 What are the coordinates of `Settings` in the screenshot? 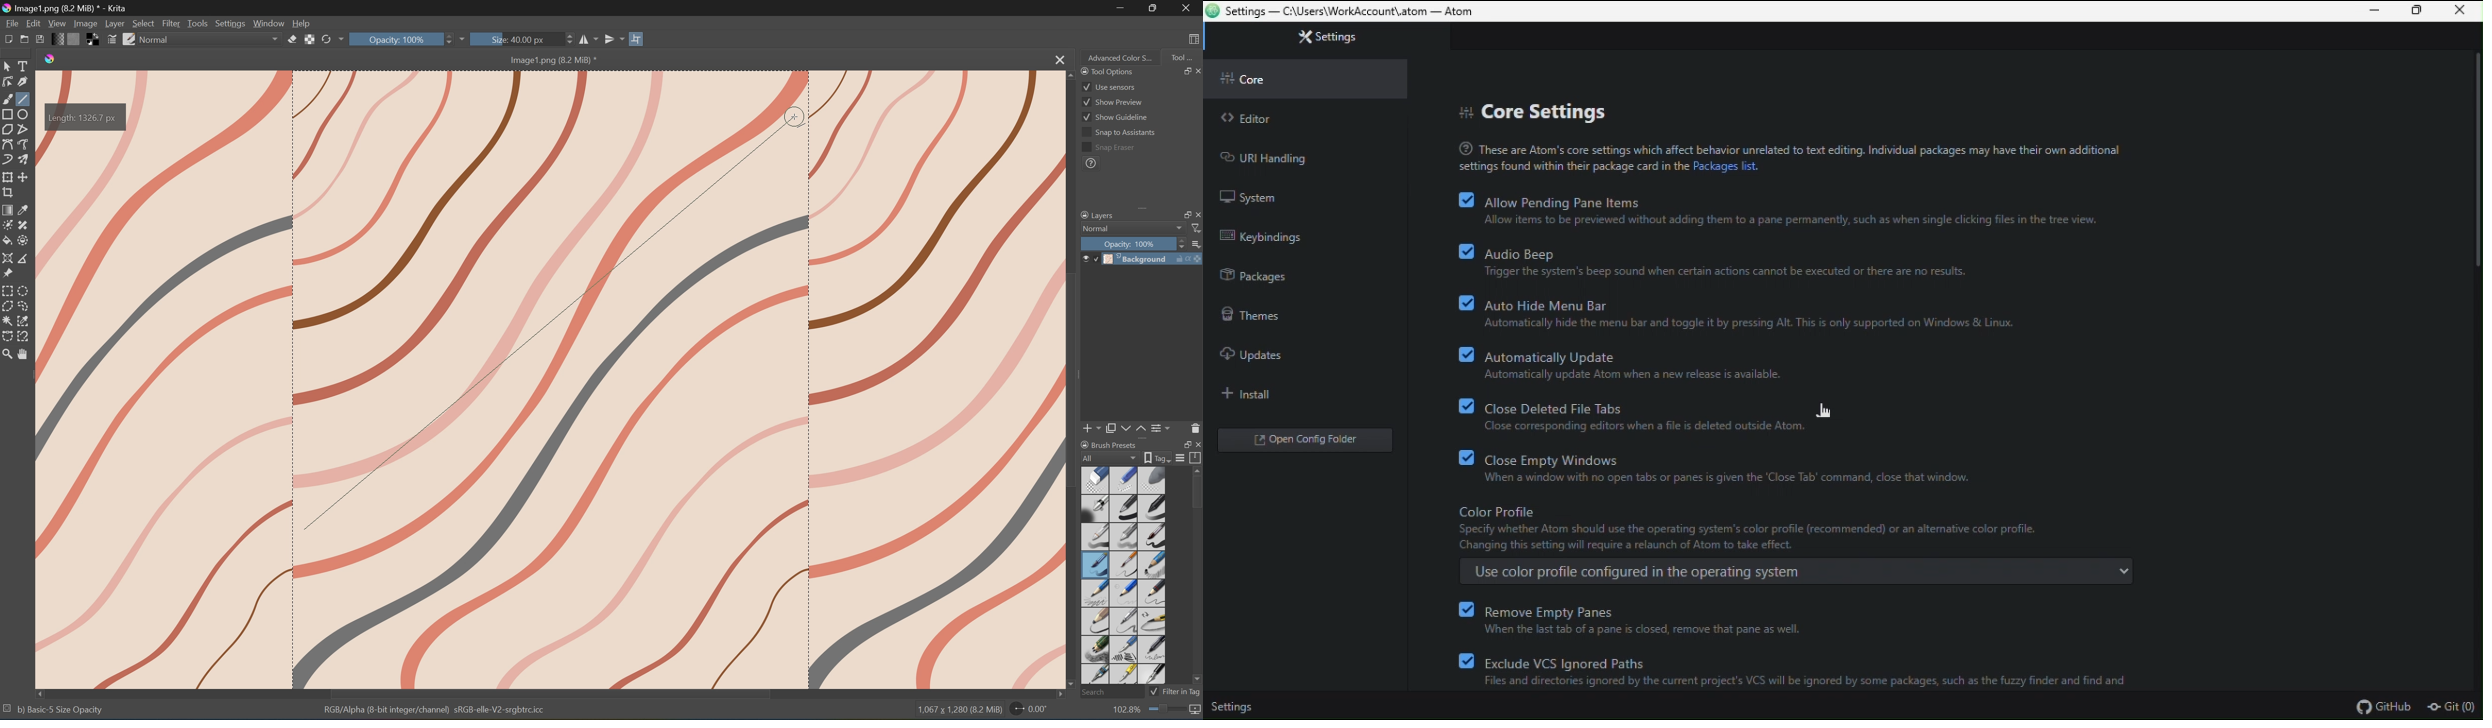 It's located at (1310, 37).